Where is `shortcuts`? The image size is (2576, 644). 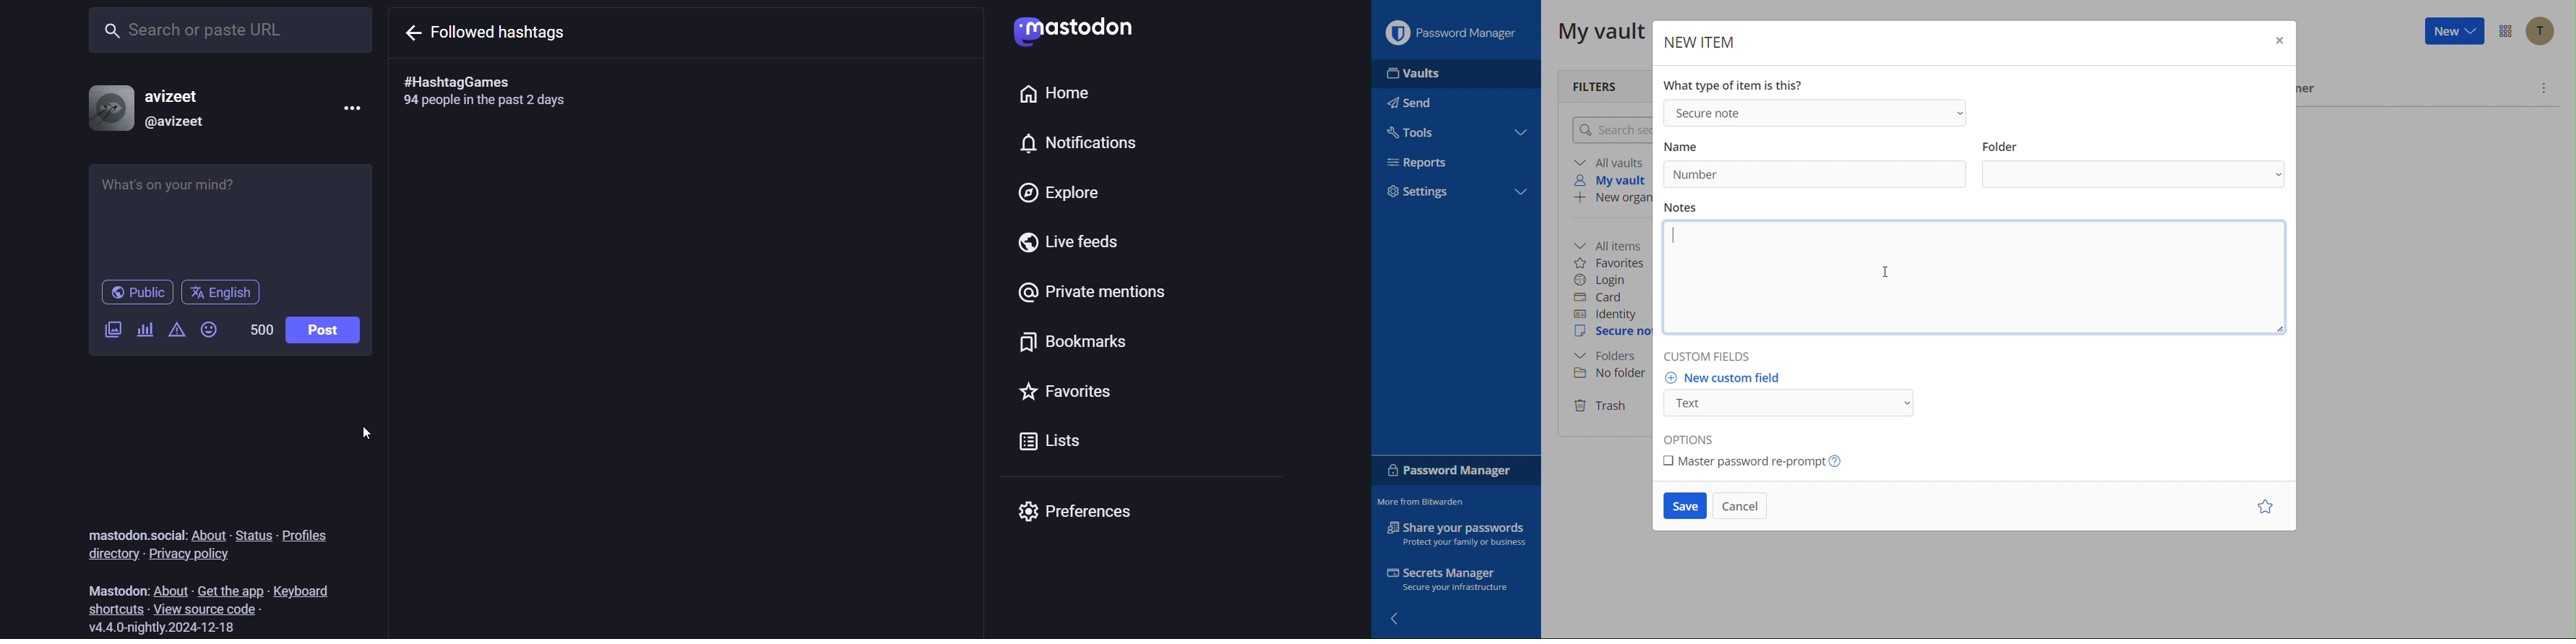 shortcuts is located at coordinates (112, 609).